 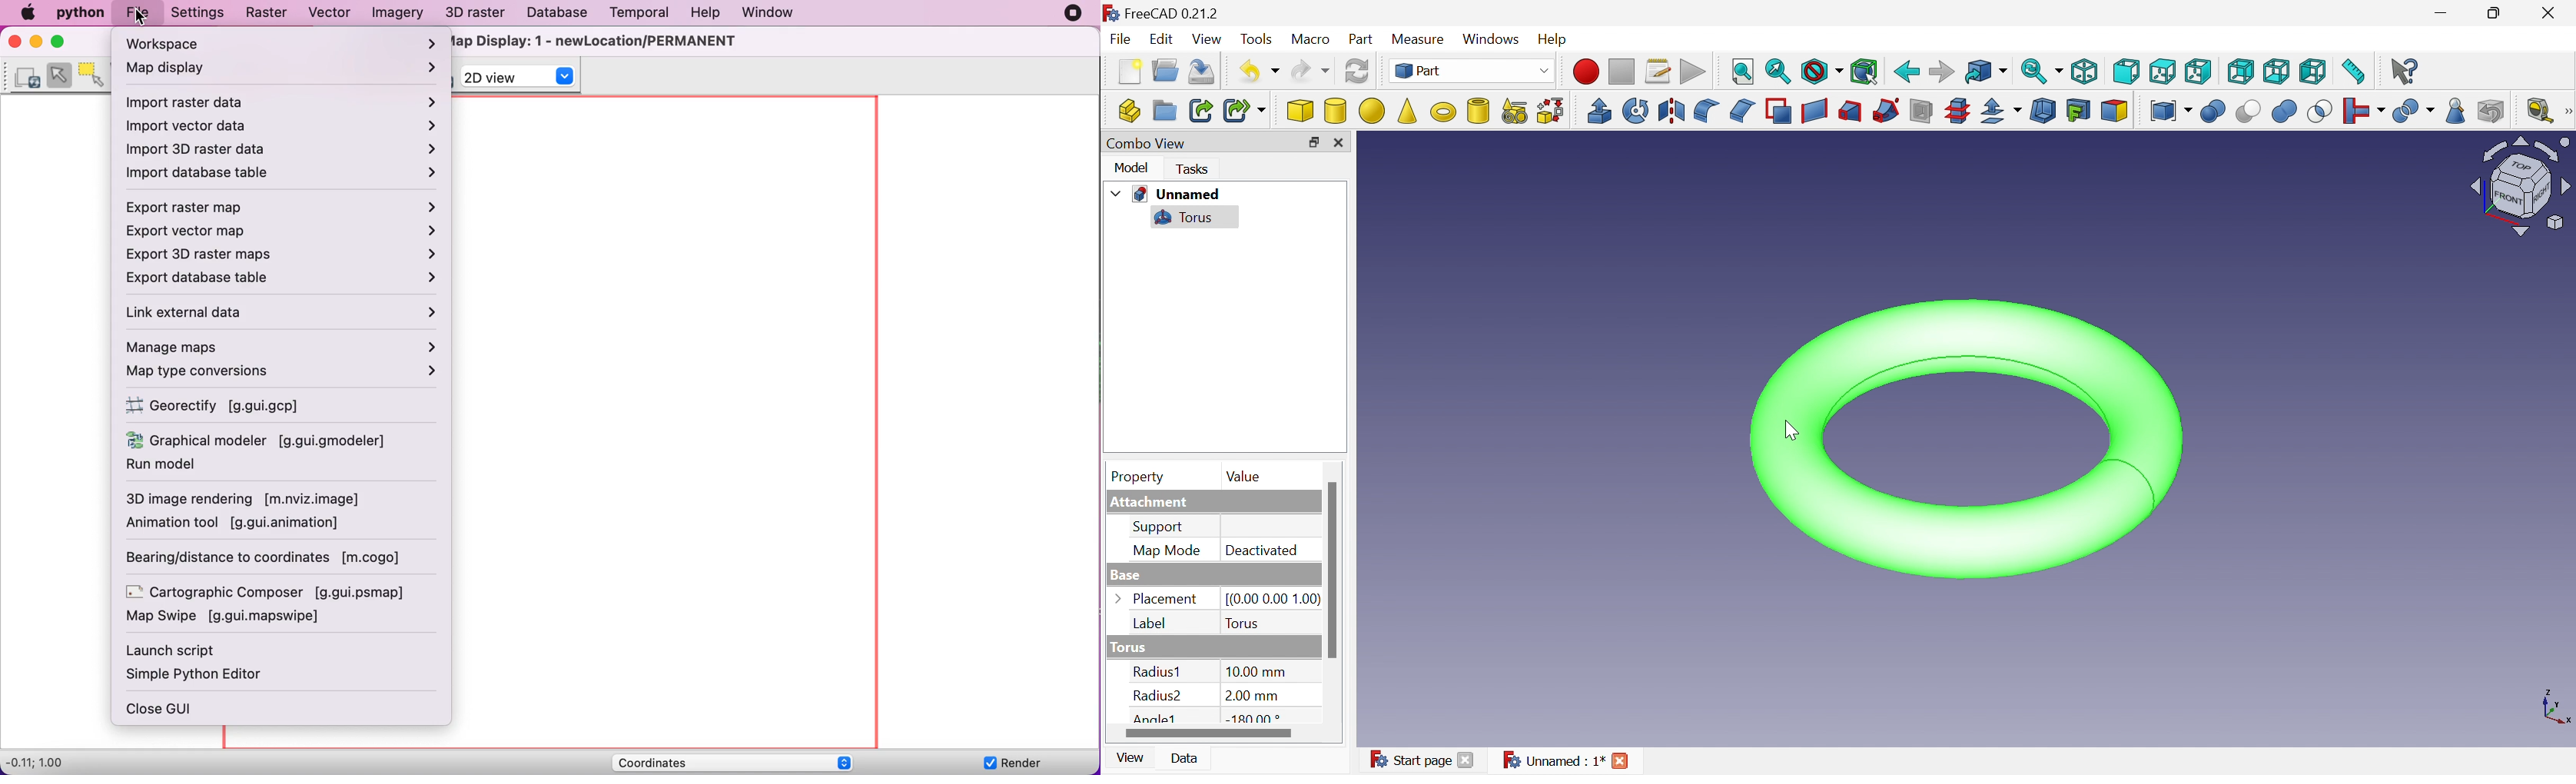 What do you see at coordinates (1154, 503) in the screenshot?
I see `Attachment` at bounding box center [1154, 503].